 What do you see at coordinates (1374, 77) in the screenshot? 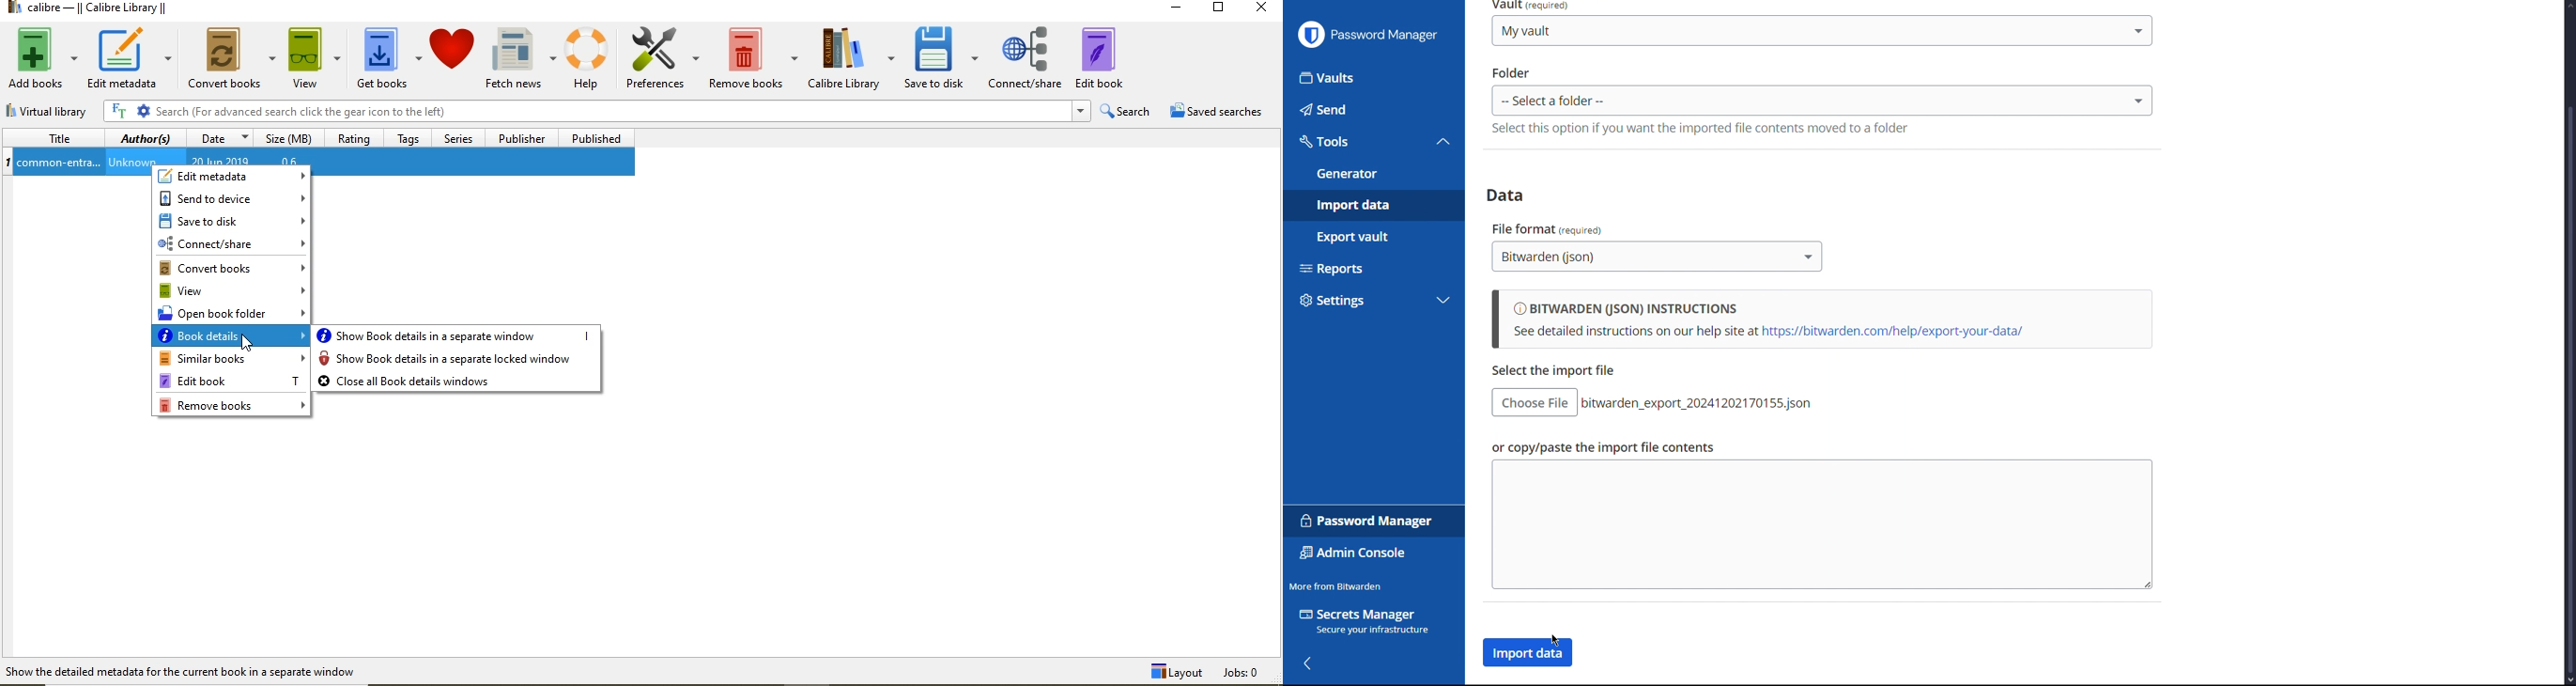
I see `Vaults` at bounding box center [1374, 77].